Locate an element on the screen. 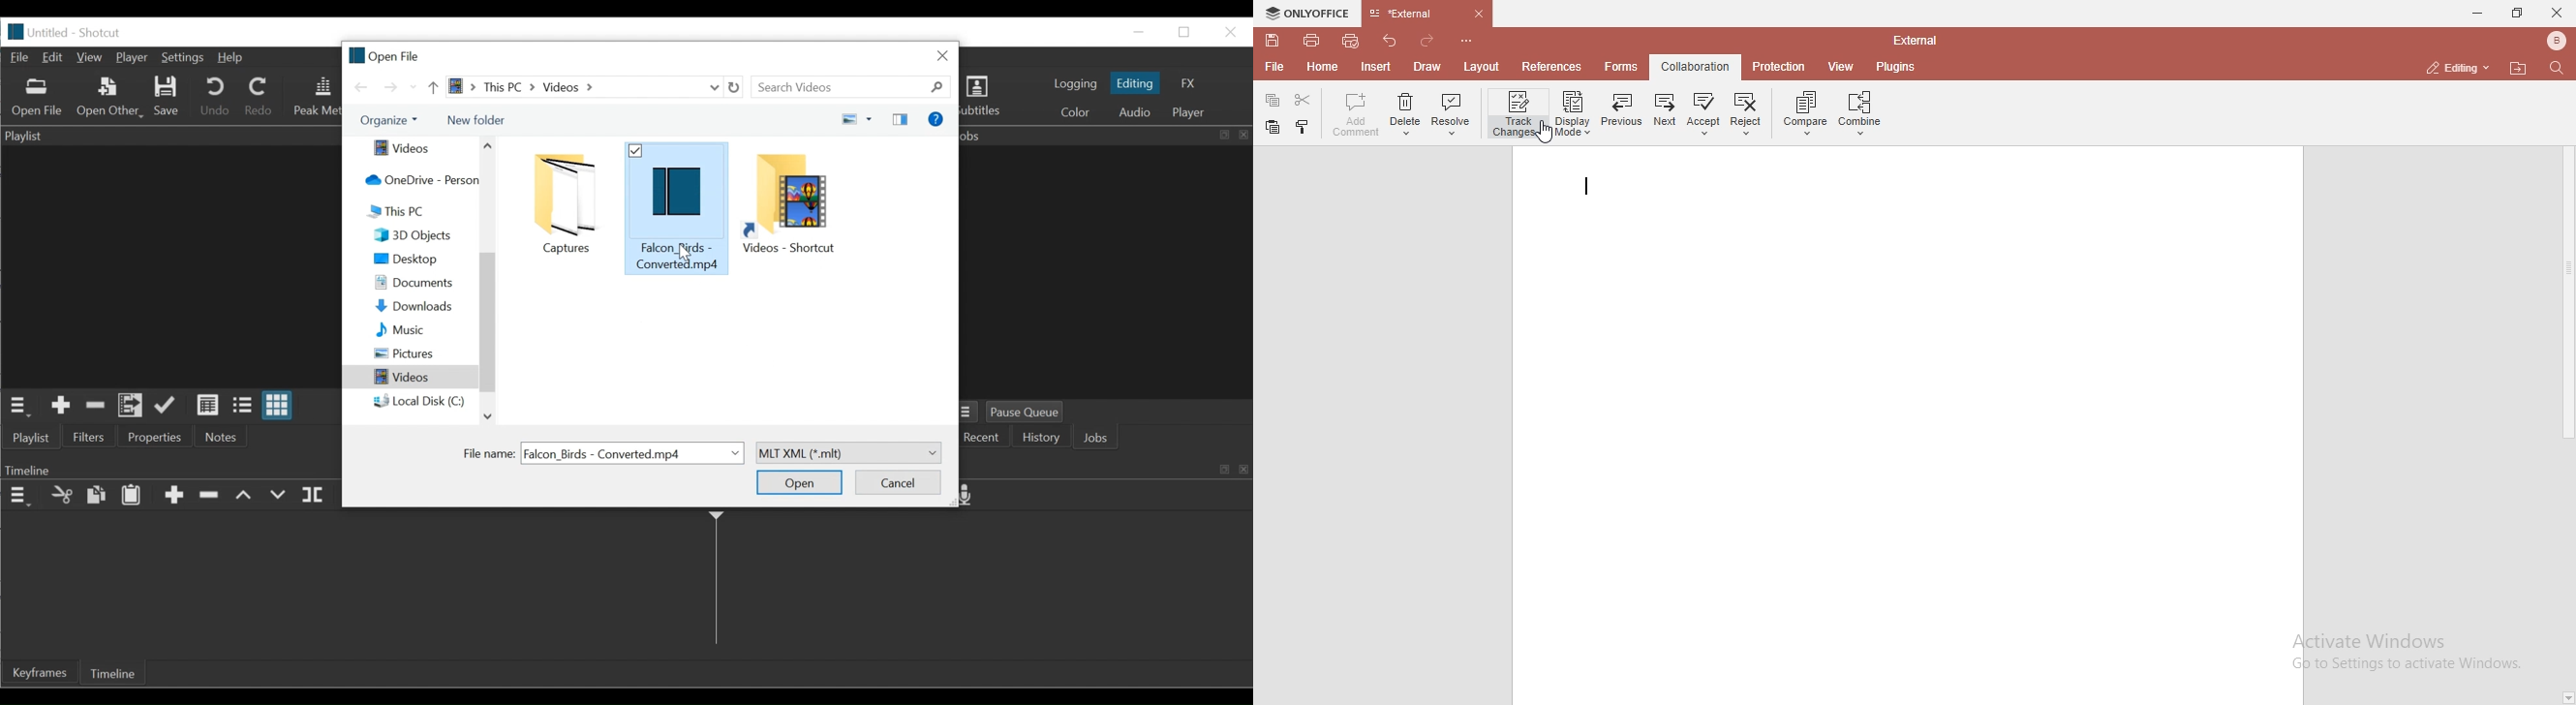  Cursor is located at coordinates (687, 252).